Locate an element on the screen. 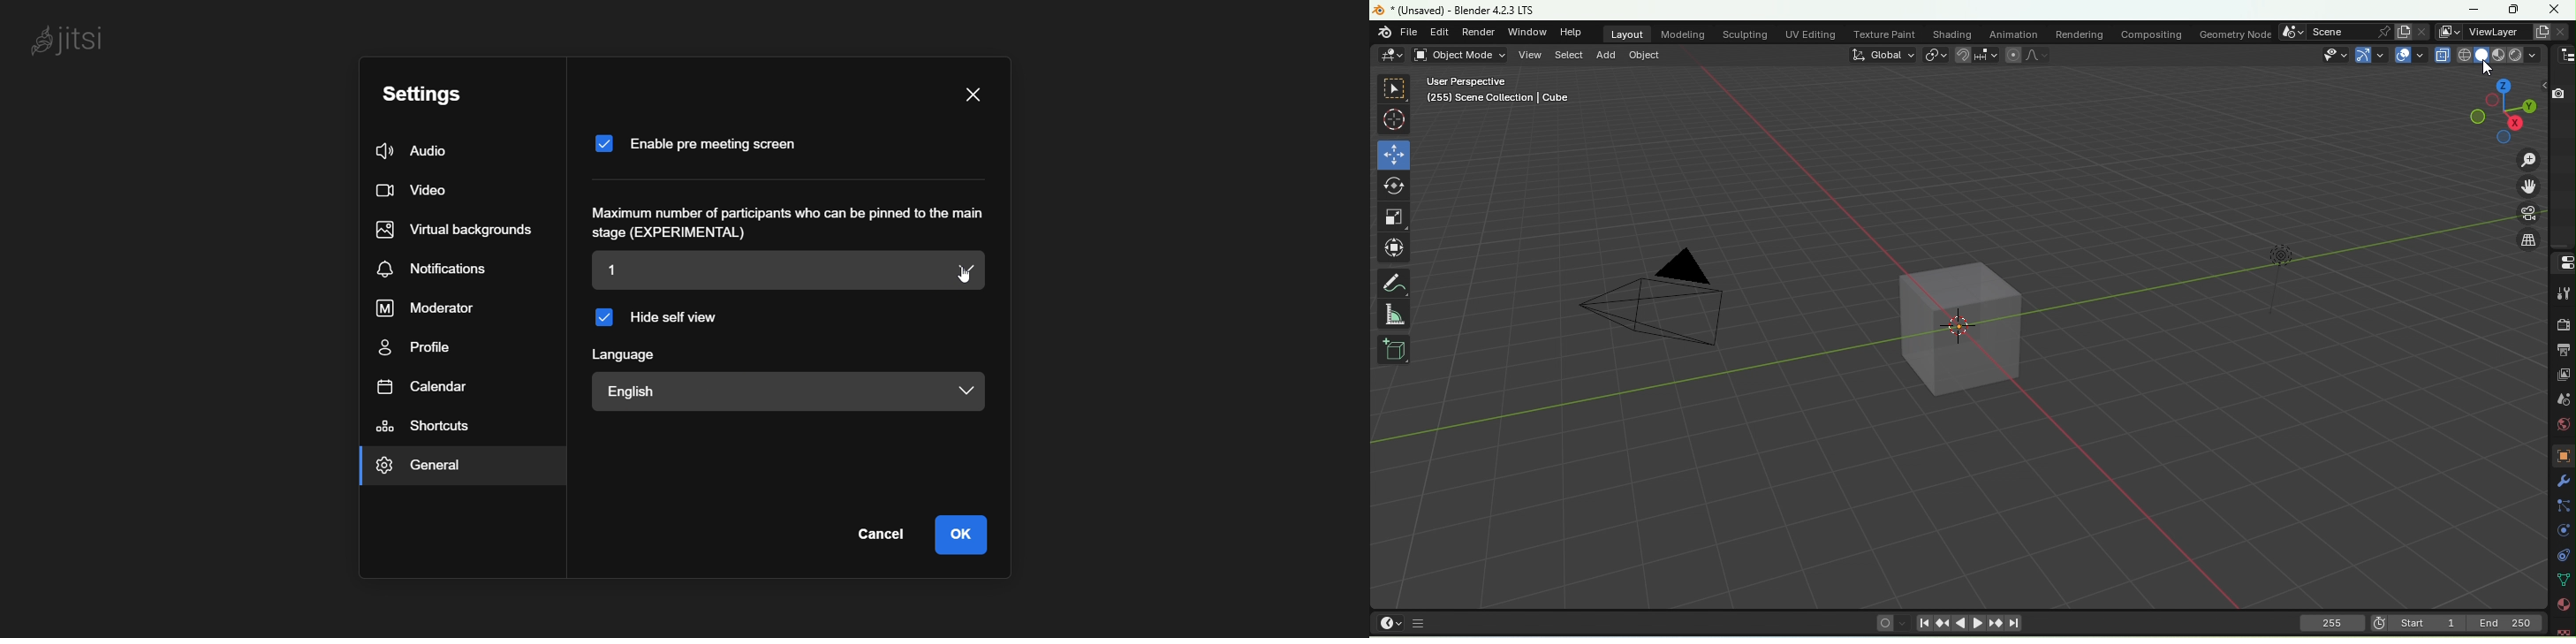 The width and height of the screenshot is (2576, 644). english is located at coordinates (681, 392).